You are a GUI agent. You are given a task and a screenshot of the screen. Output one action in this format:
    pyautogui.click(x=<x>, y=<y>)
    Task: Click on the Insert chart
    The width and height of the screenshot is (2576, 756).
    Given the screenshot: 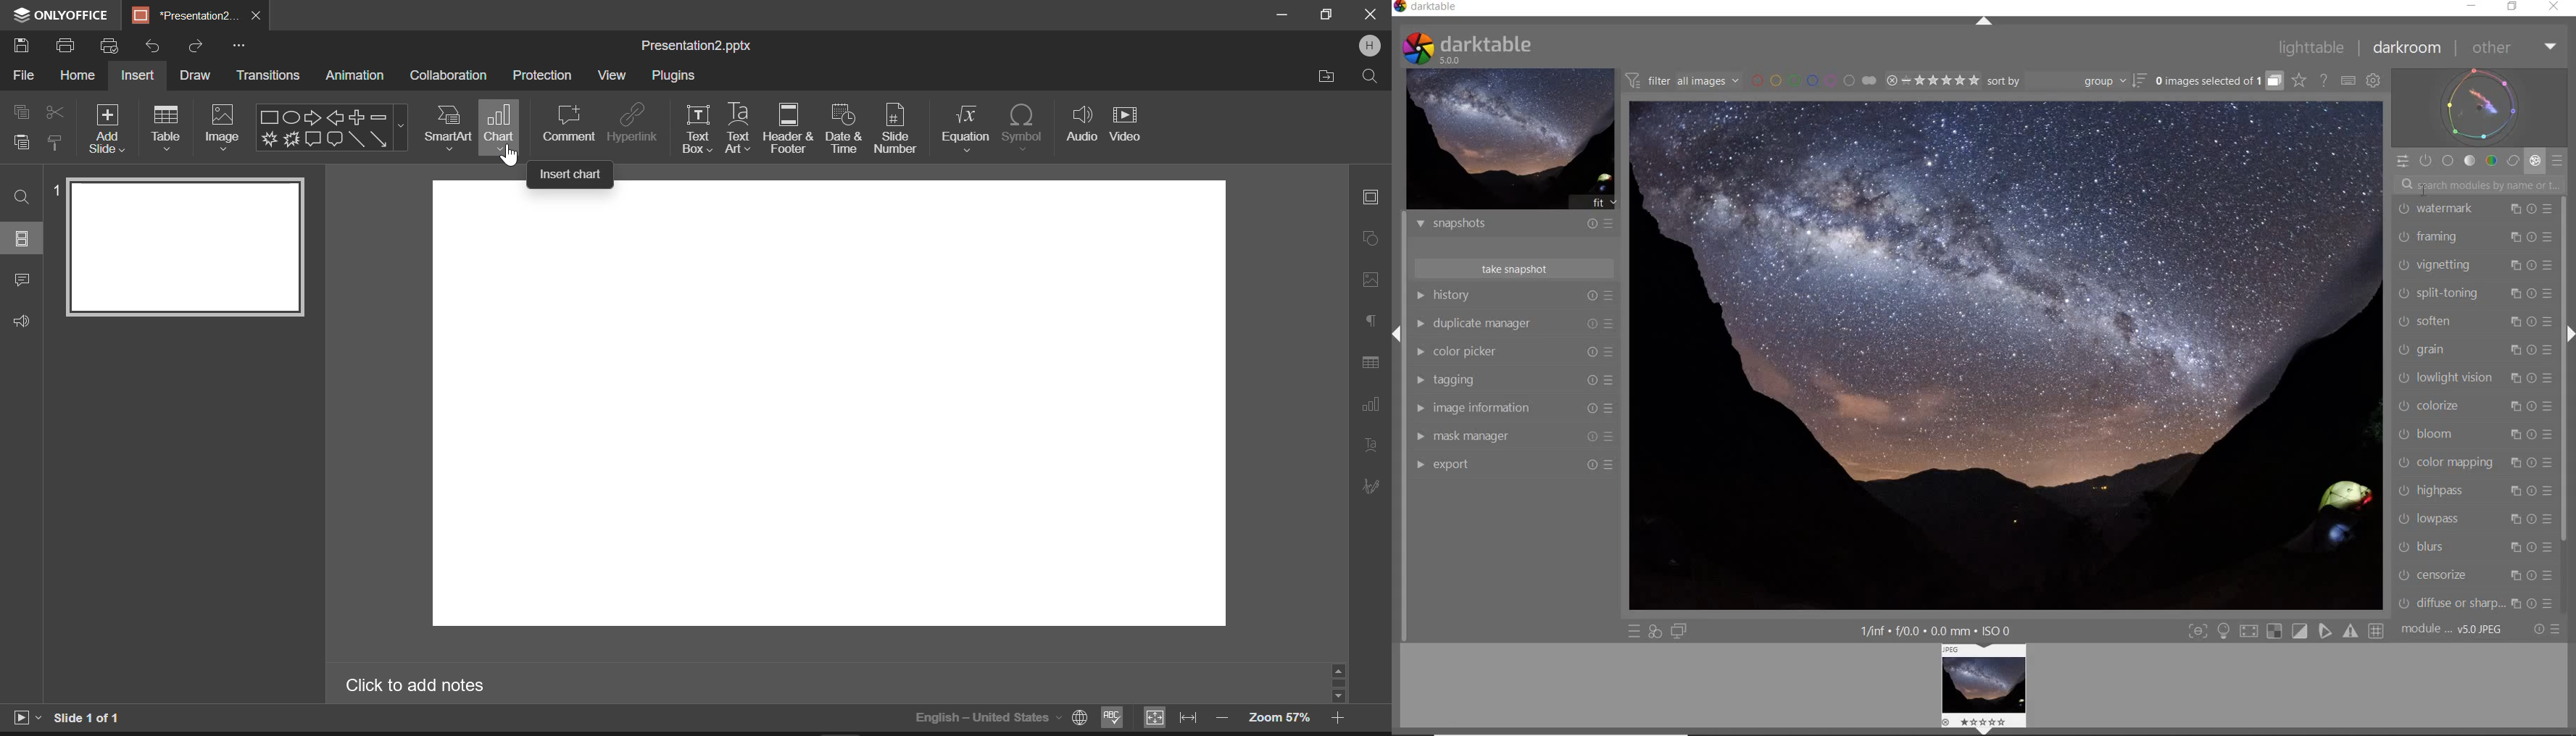 What is the action you would take?
    pyautogui.click(x=569, y=174)
    